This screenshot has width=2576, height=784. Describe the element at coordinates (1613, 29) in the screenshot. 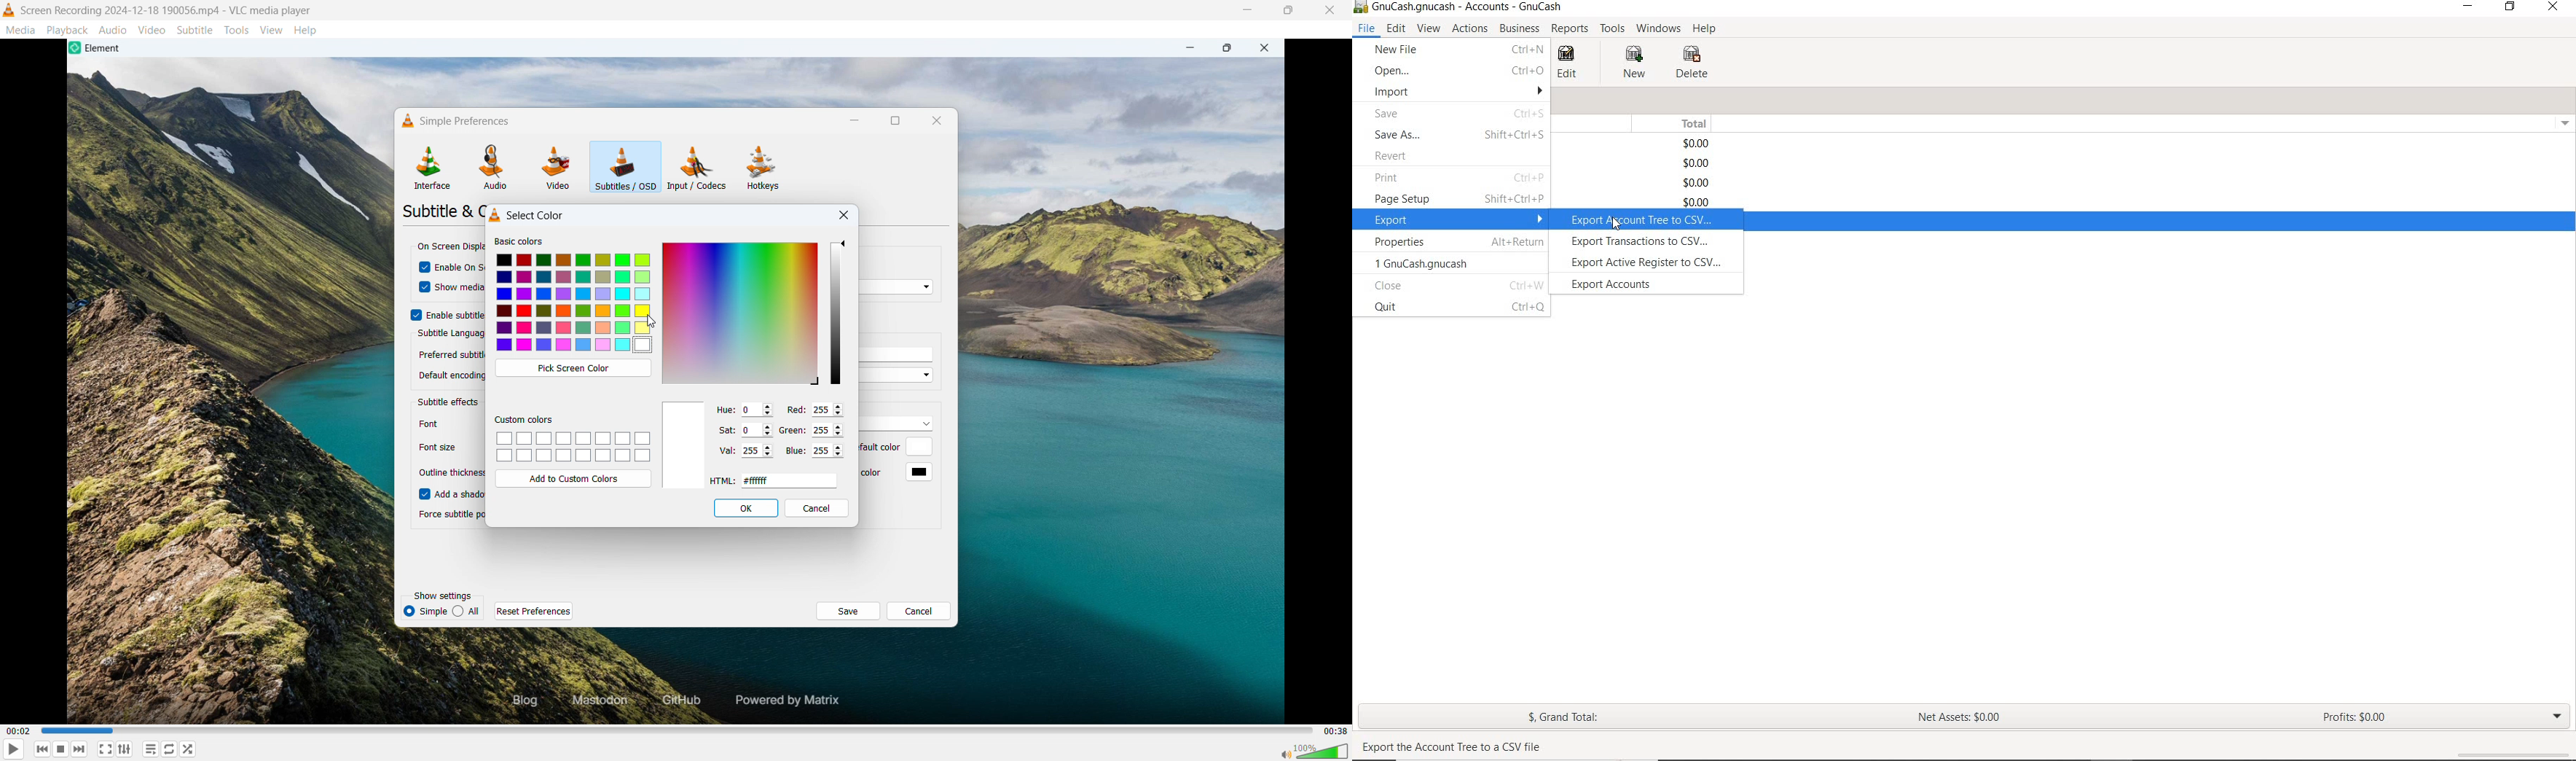

I see `TOOLS` at that location.